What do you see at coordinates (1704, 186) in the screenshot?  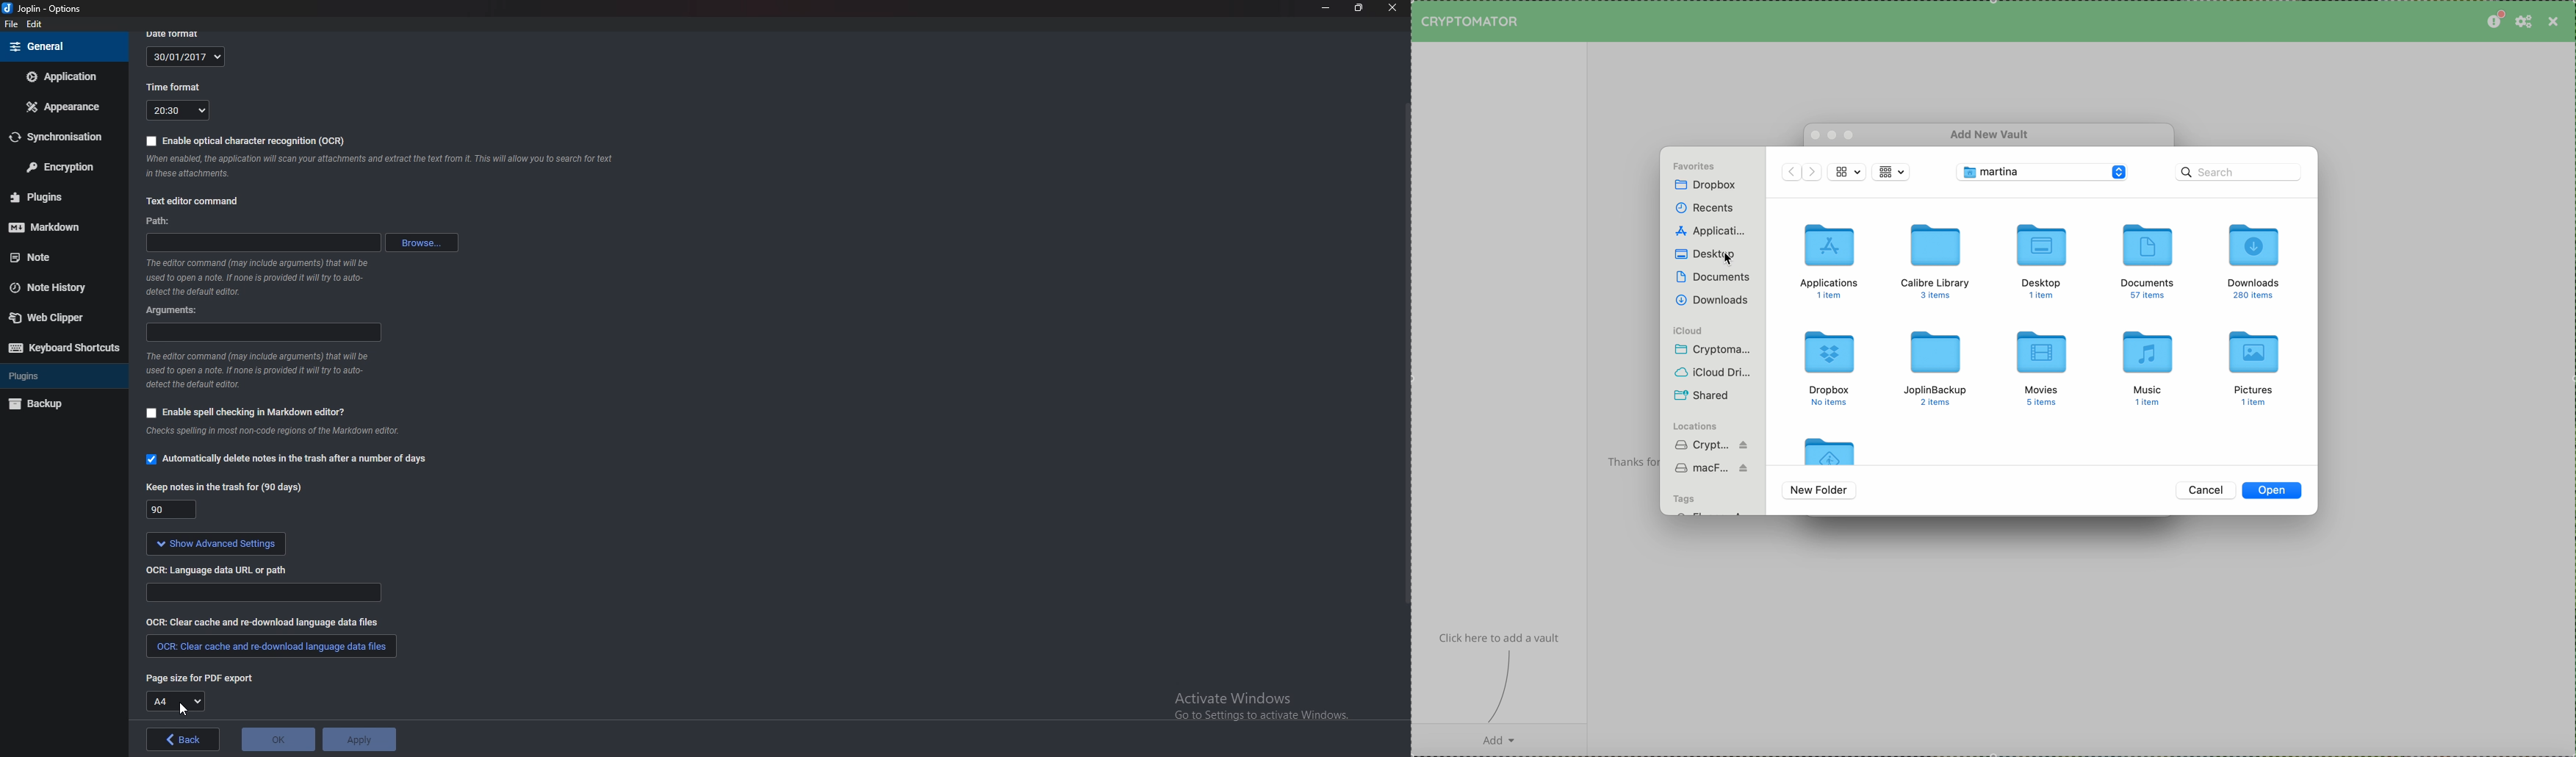 I see `dropbox` at bounding box center [1704, 186].